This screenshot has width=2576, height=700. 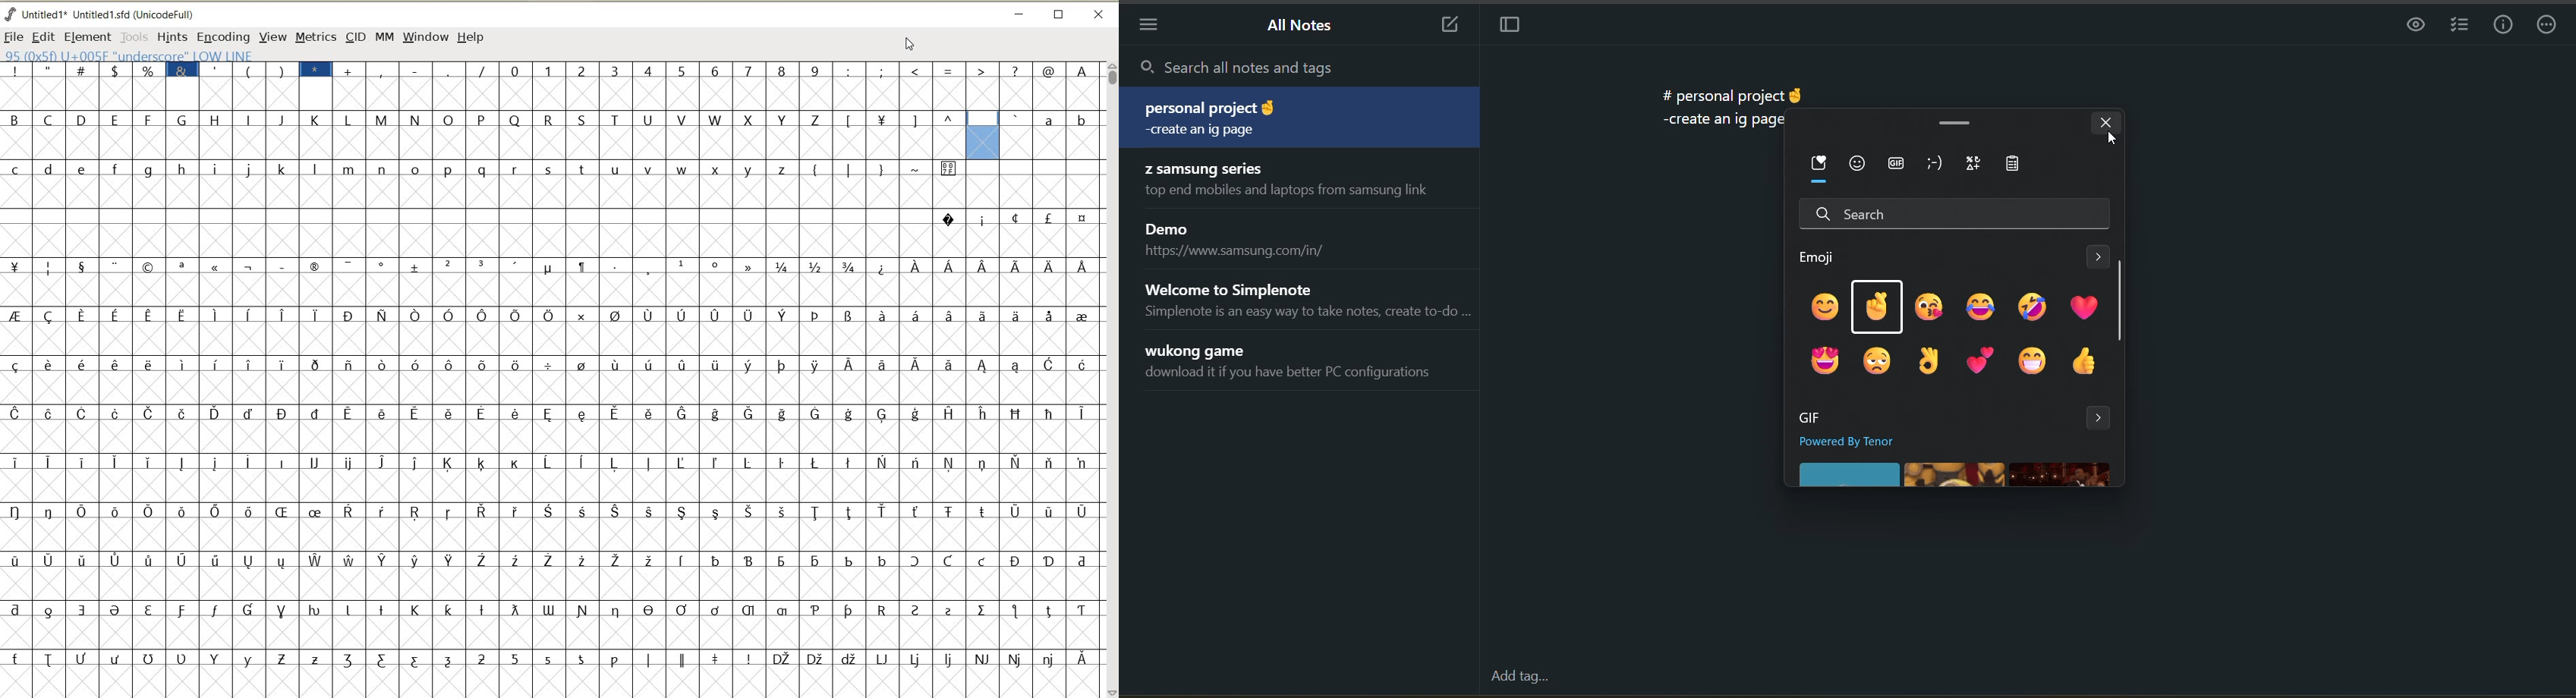 What do you see at coordinates (223, 37) in the screenshot?
I see `ENCODING` at bounding box center [223, 37].